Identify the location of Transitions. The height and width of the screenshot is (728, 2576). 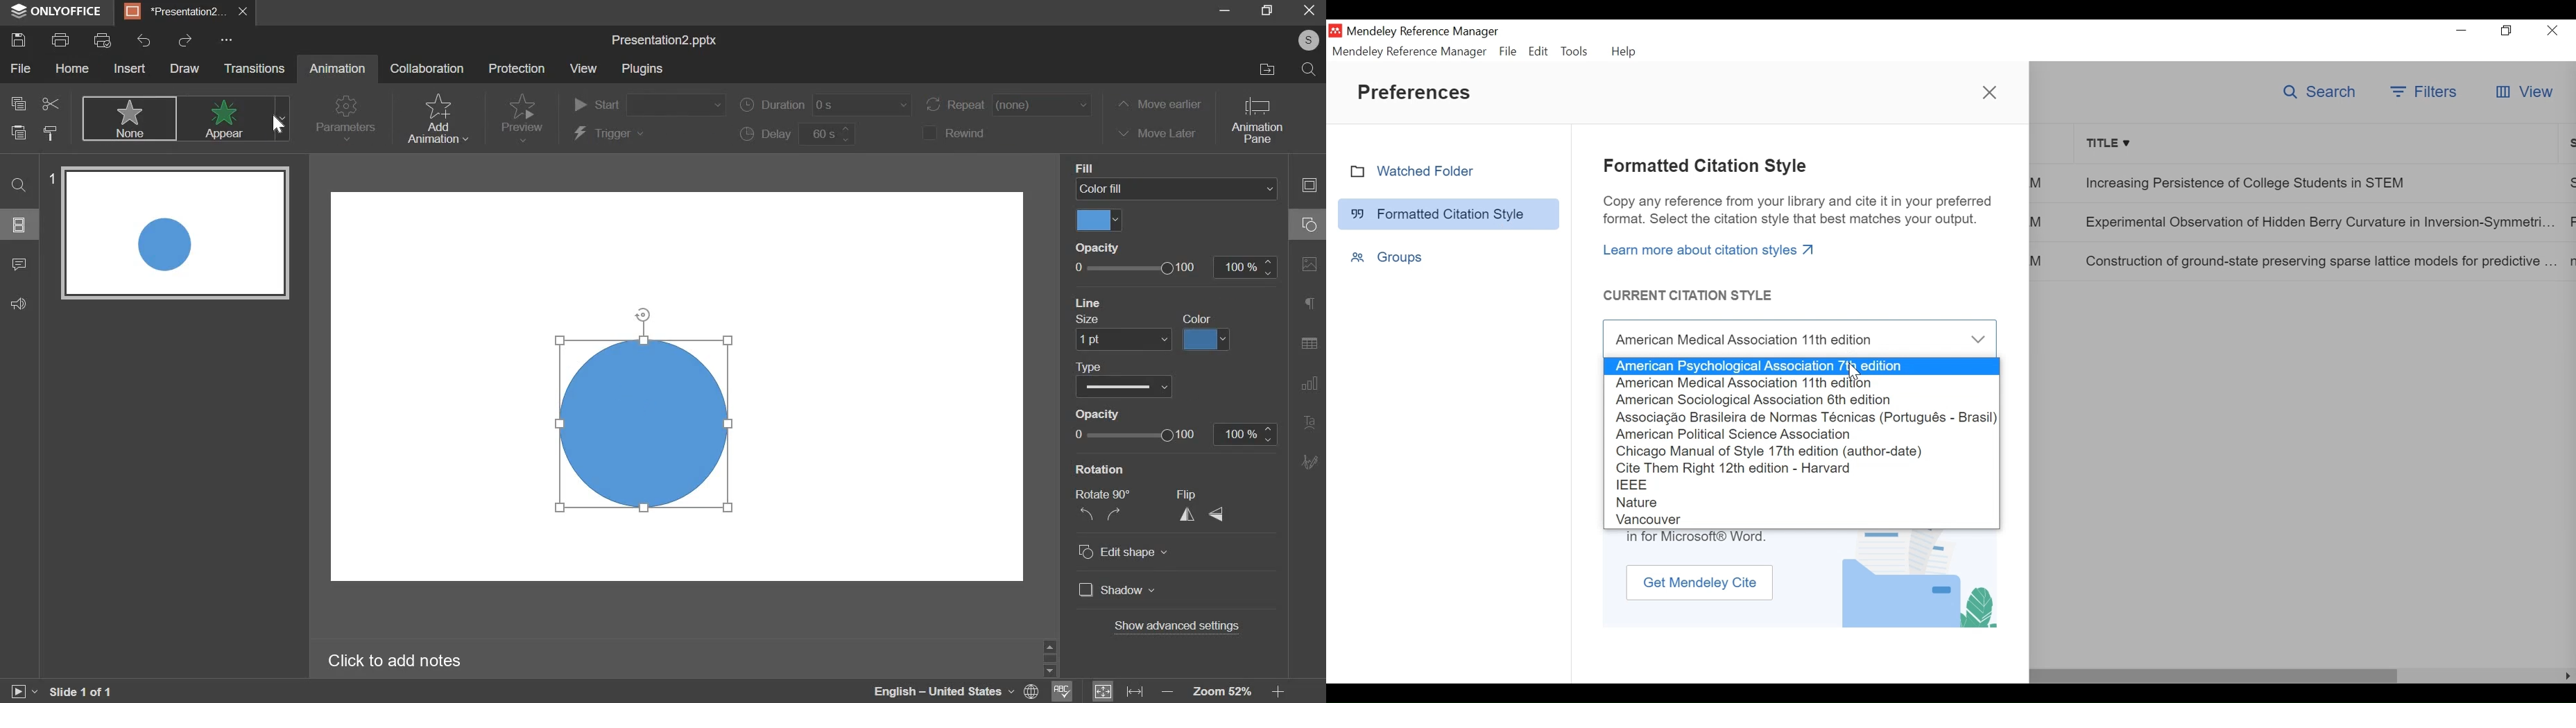
(259, 69).